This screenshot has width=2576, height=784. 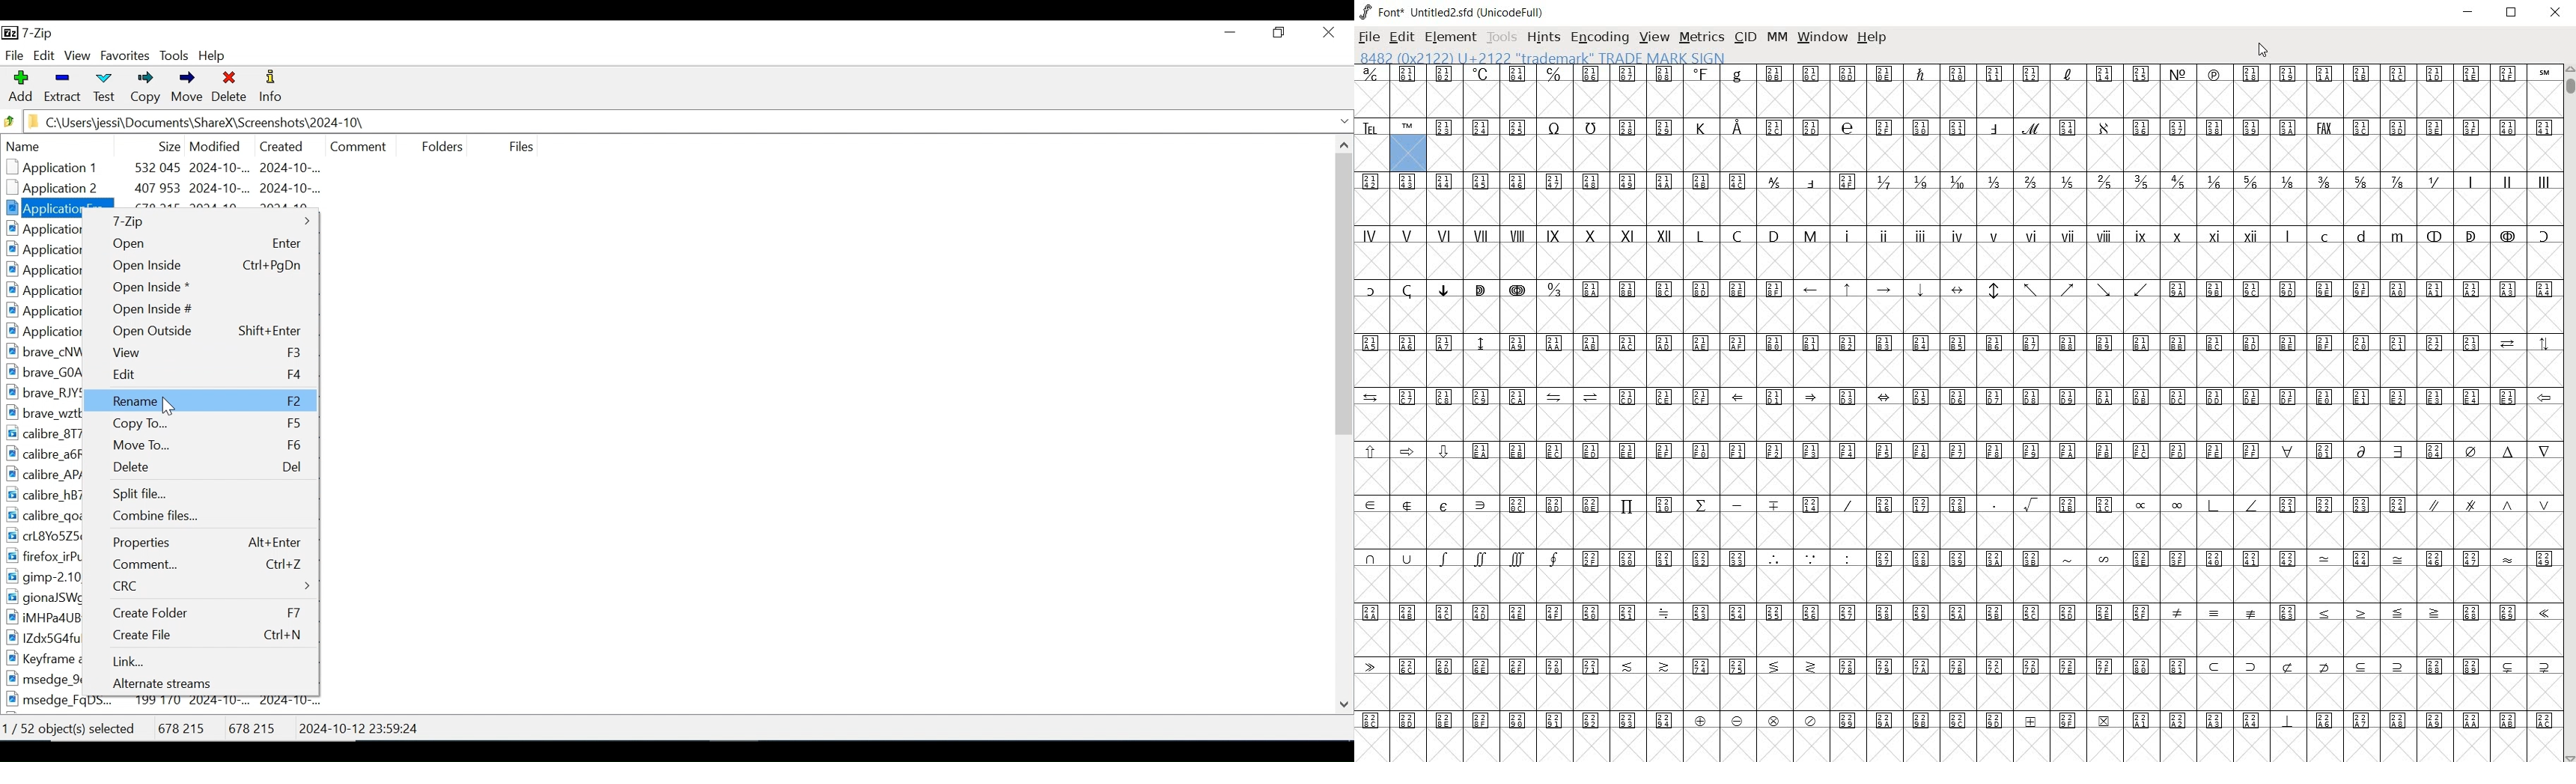 What do you see at coordinates (1745, 40) in the screenshot?
I see `CID` at bounding box center [1745, 40].